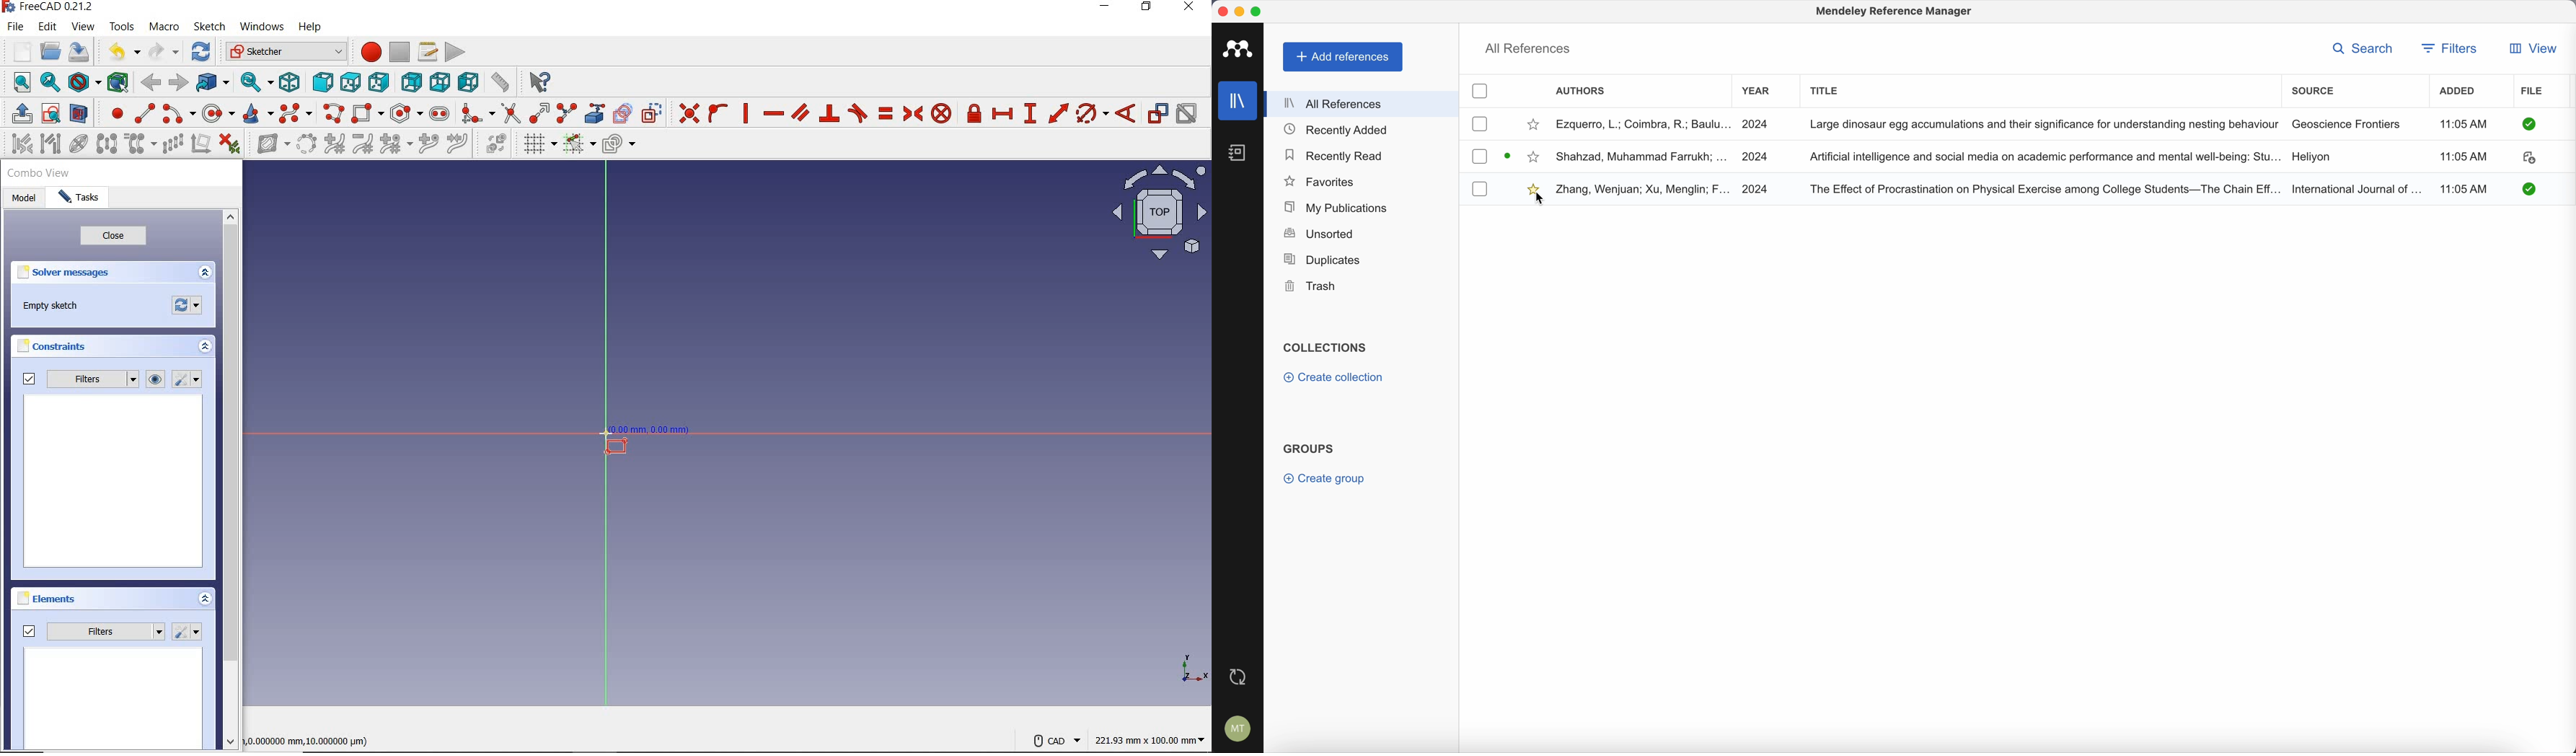 The width and height of the screenshot is (2576, 756). I want to click on show/hide all listed constraints from3D view, so click(156, 379).